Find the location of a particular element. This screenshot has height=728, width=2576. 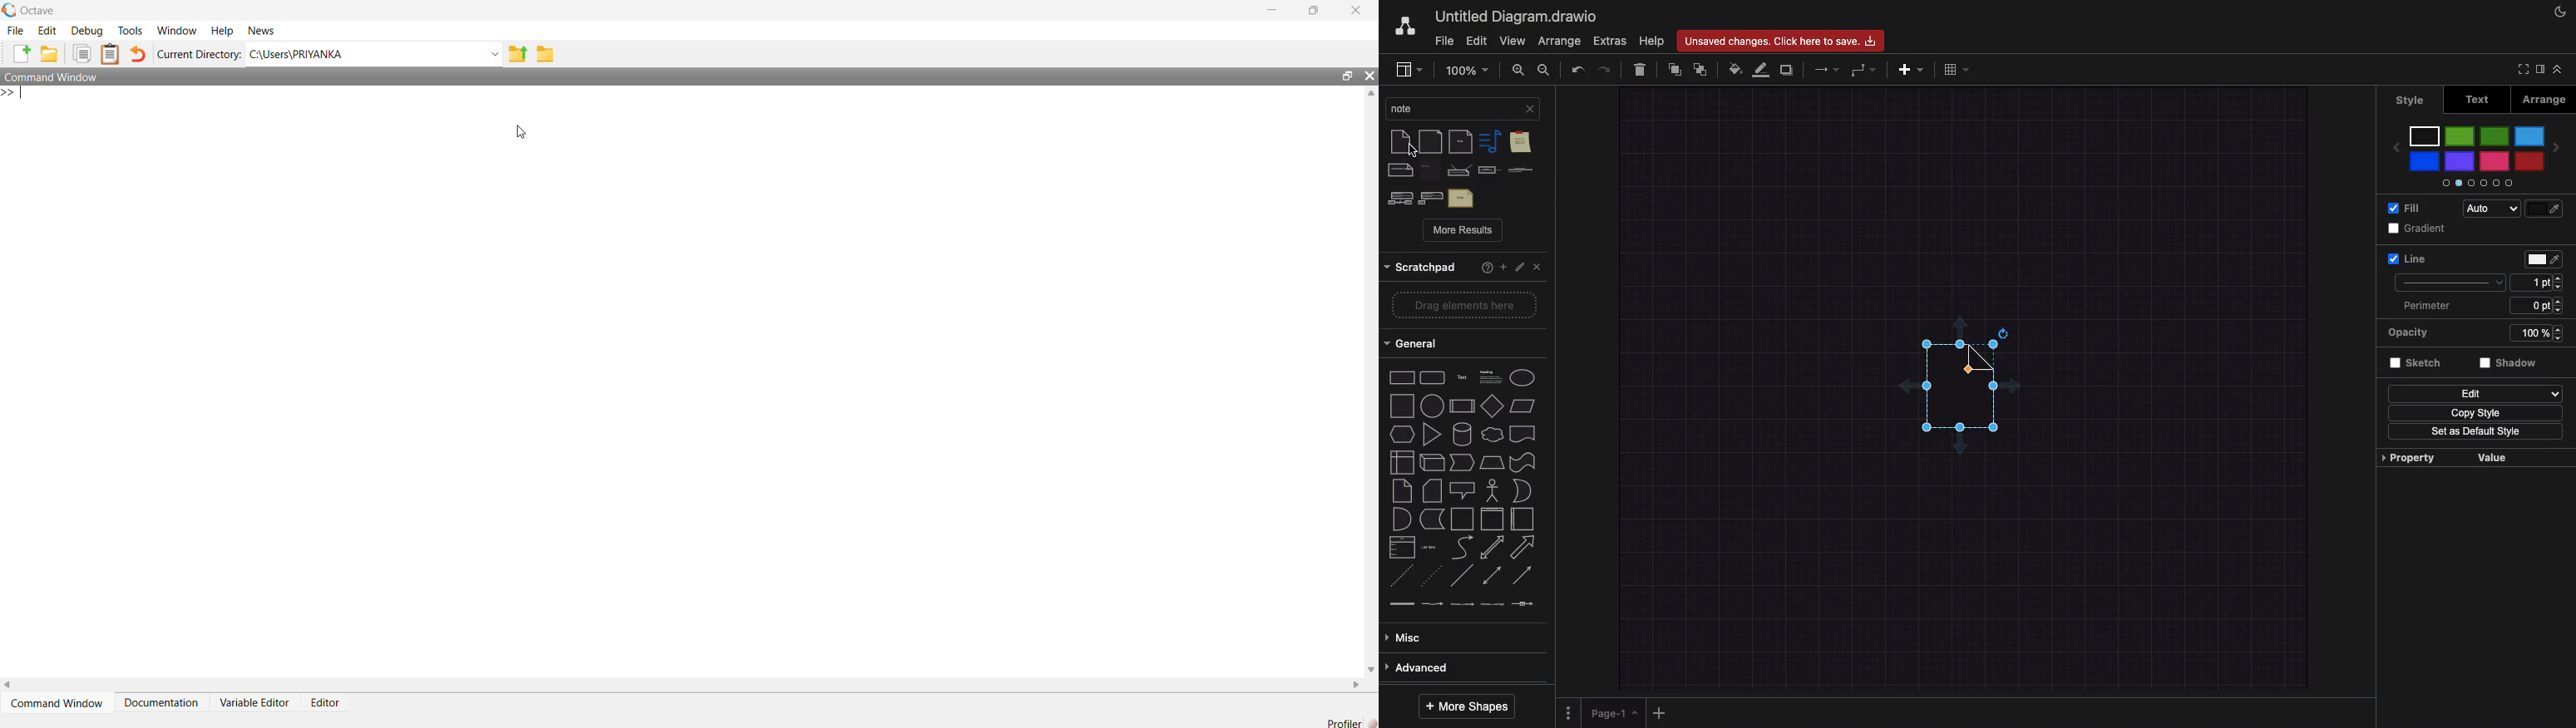

Browse directories is located at coordinates (545, 53).